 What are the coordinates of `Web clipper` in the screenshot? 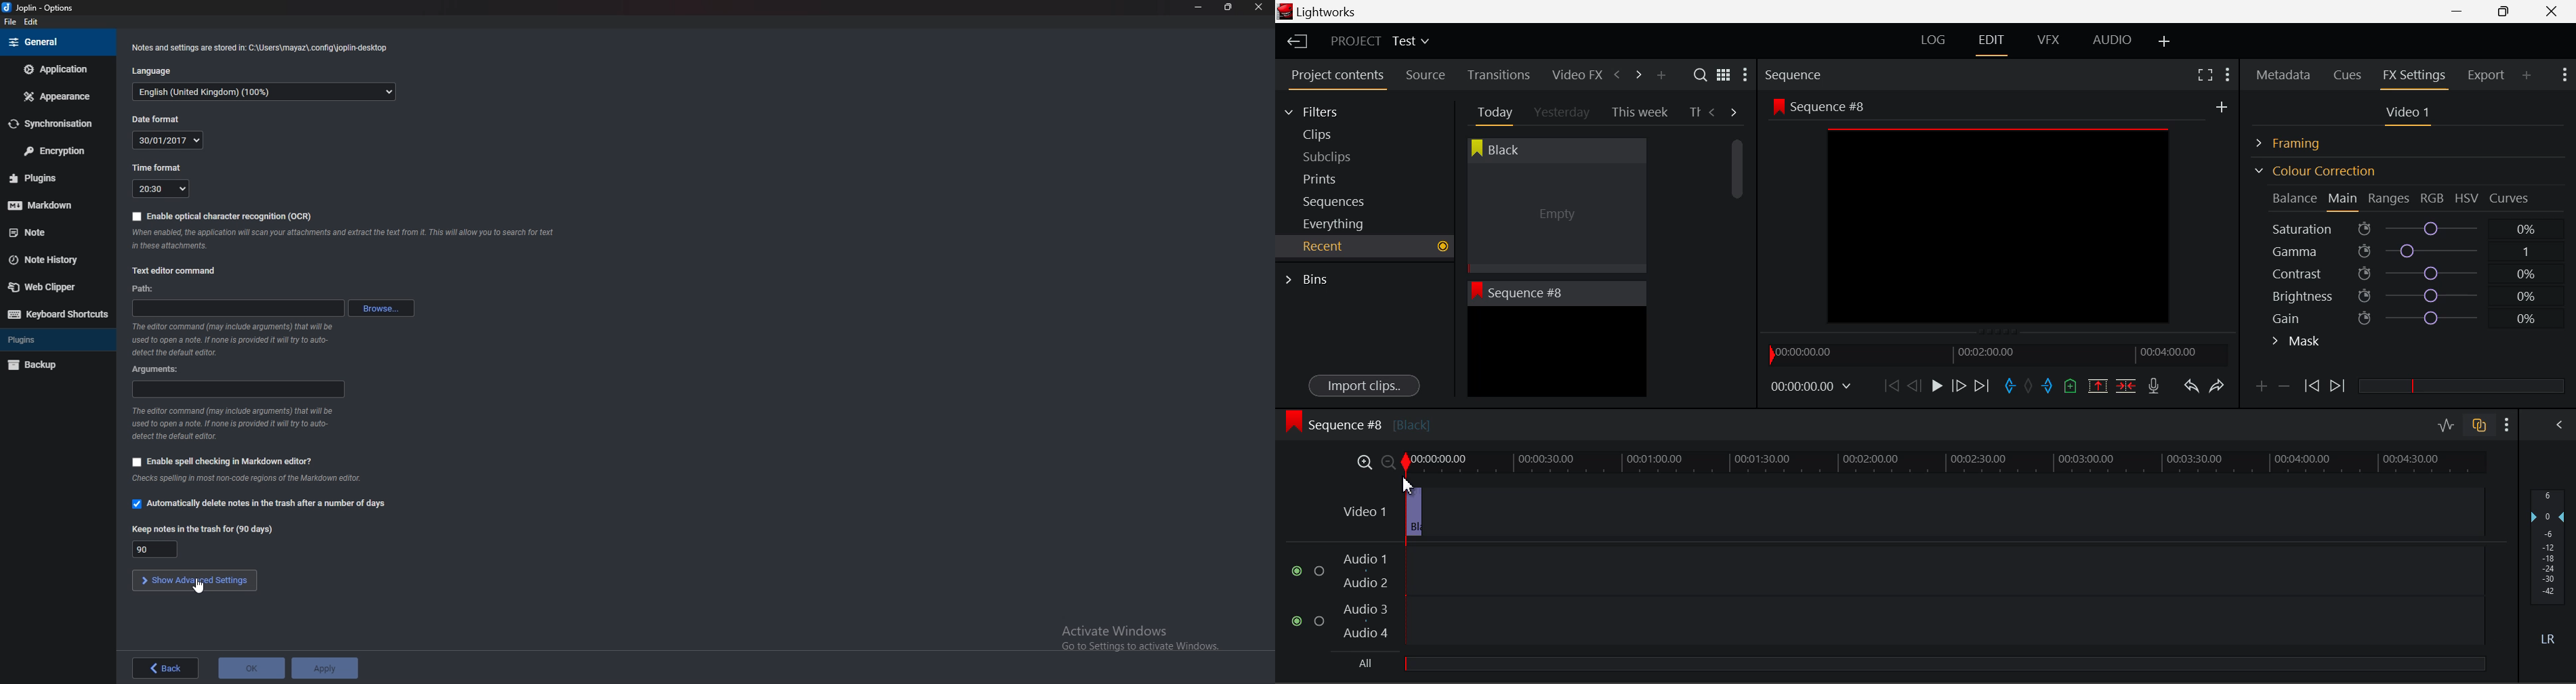 It's located at (51, 286).